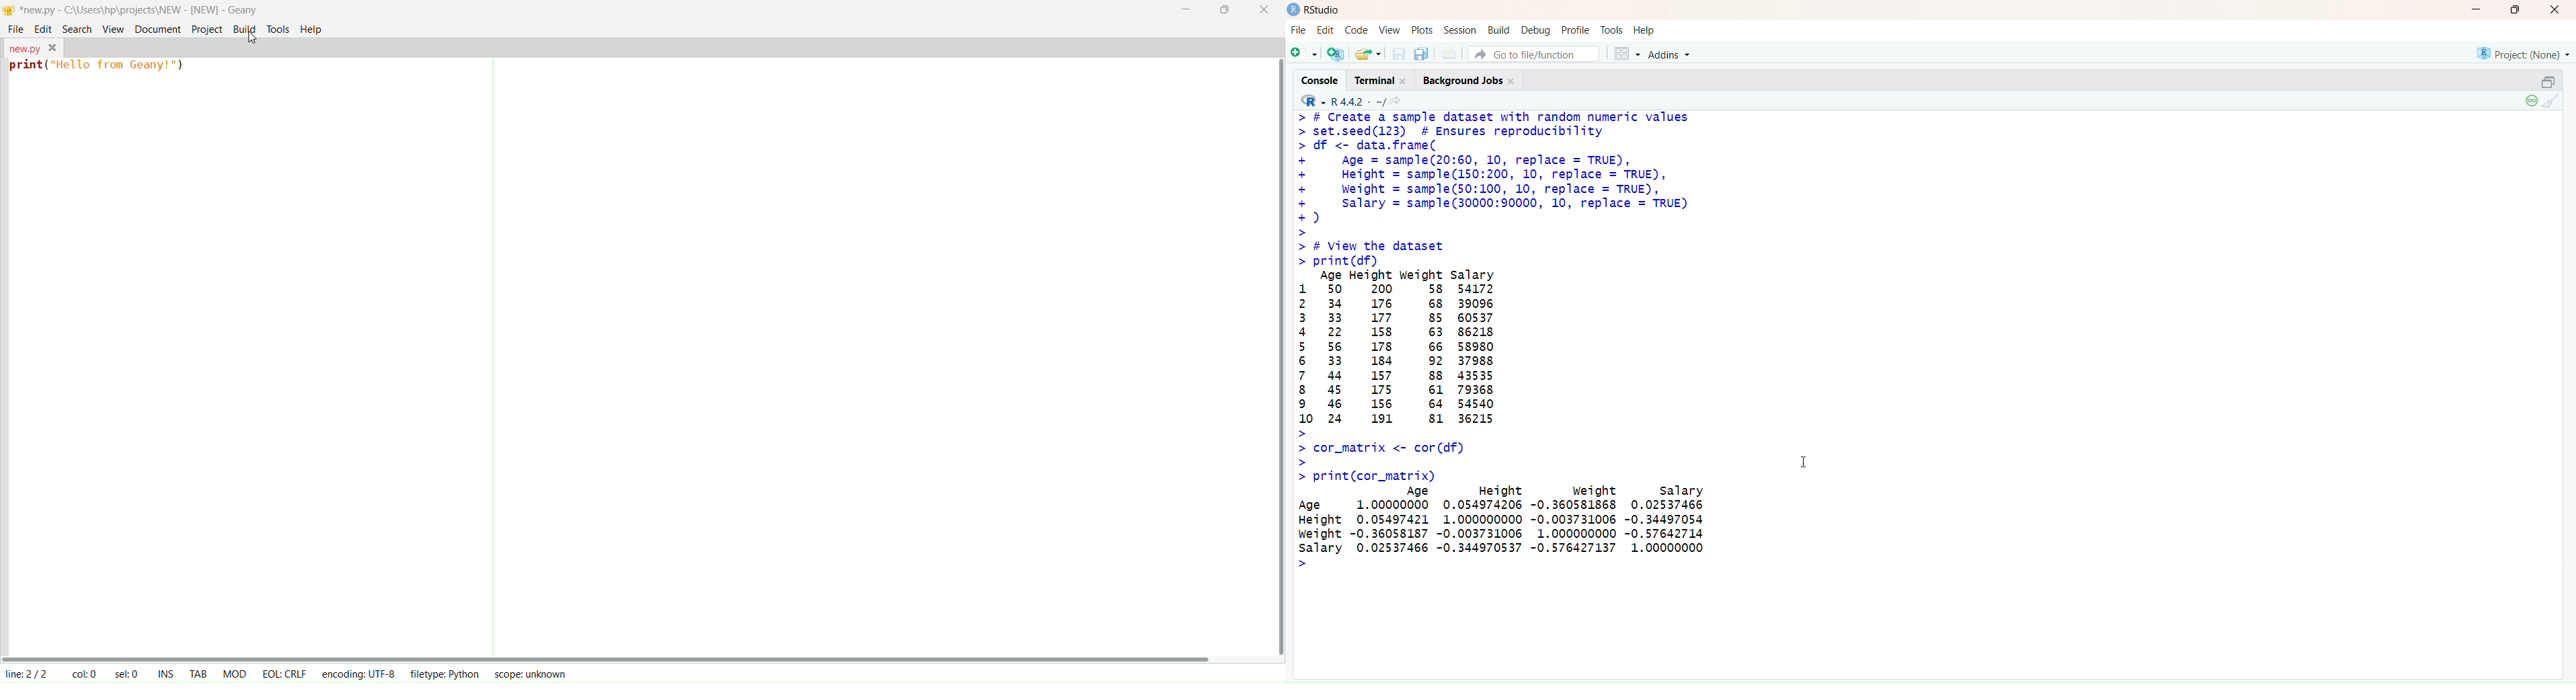  What do you see at coordinates (2476, 10) in the screenshot?
I see `Minimize` at bounding box center [2476, 10].